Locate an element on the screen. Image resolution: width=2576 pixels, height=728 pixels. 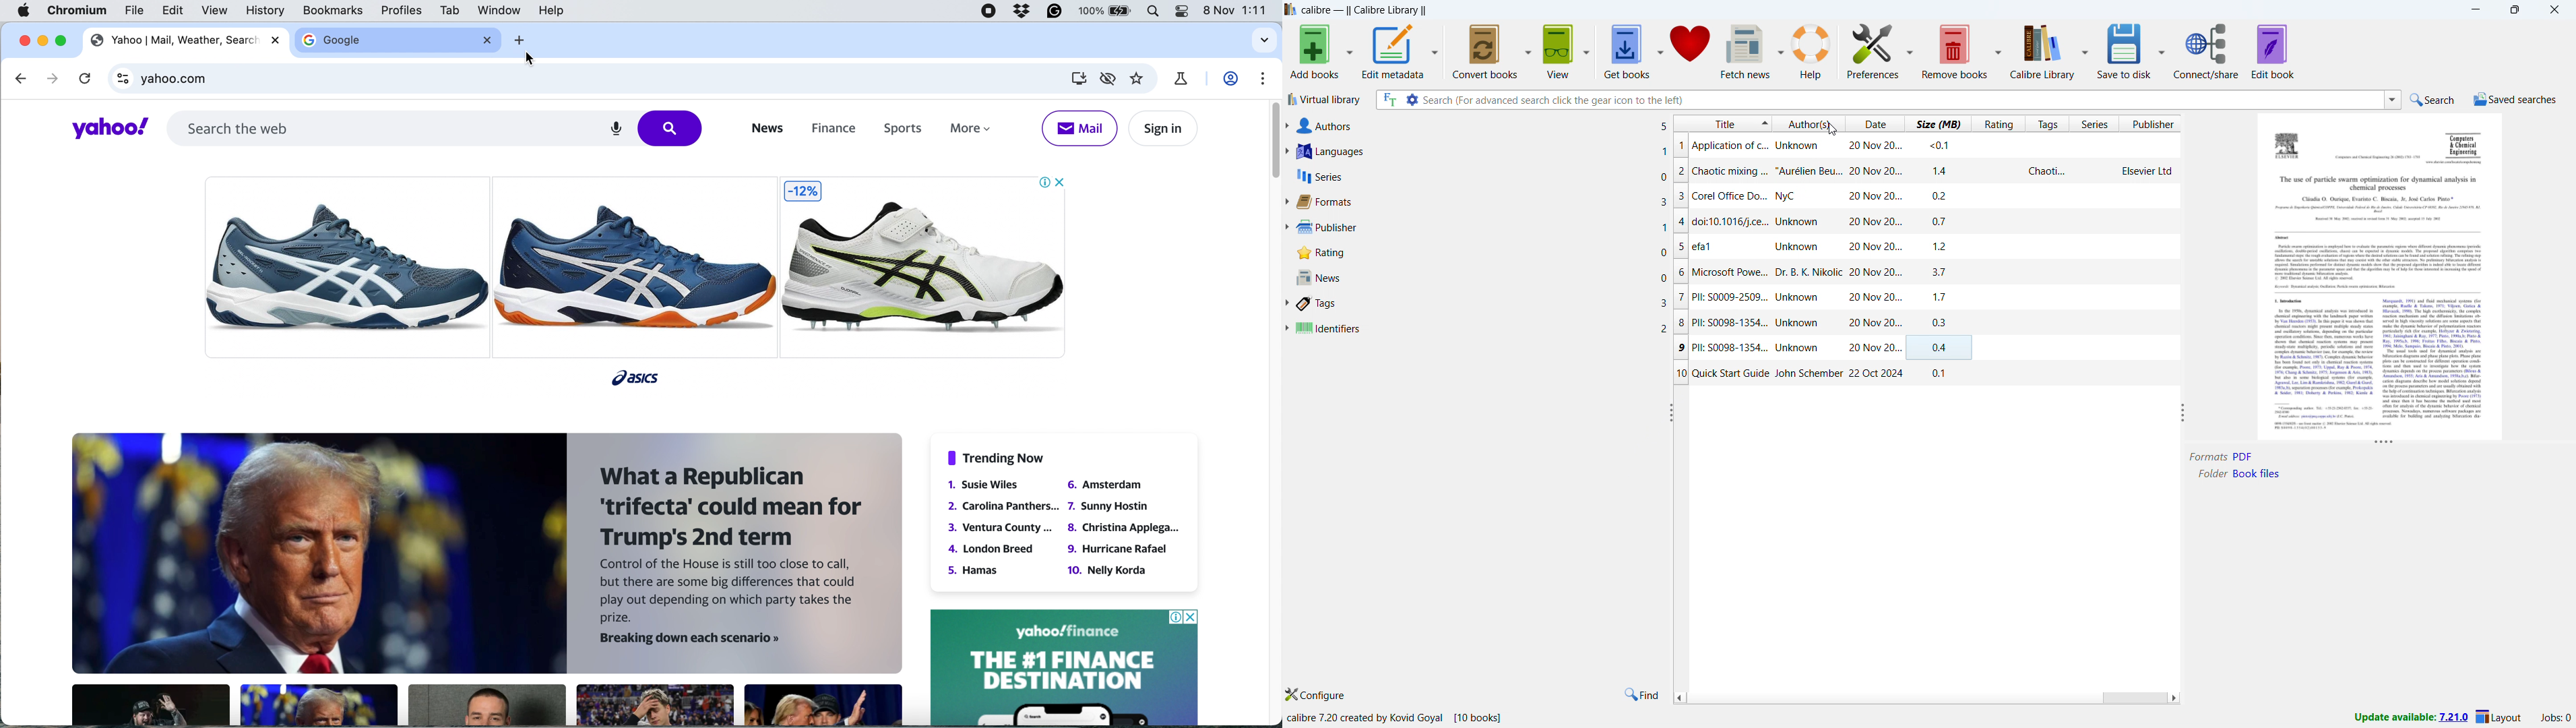
10 is located at coordinates (1680, 373).